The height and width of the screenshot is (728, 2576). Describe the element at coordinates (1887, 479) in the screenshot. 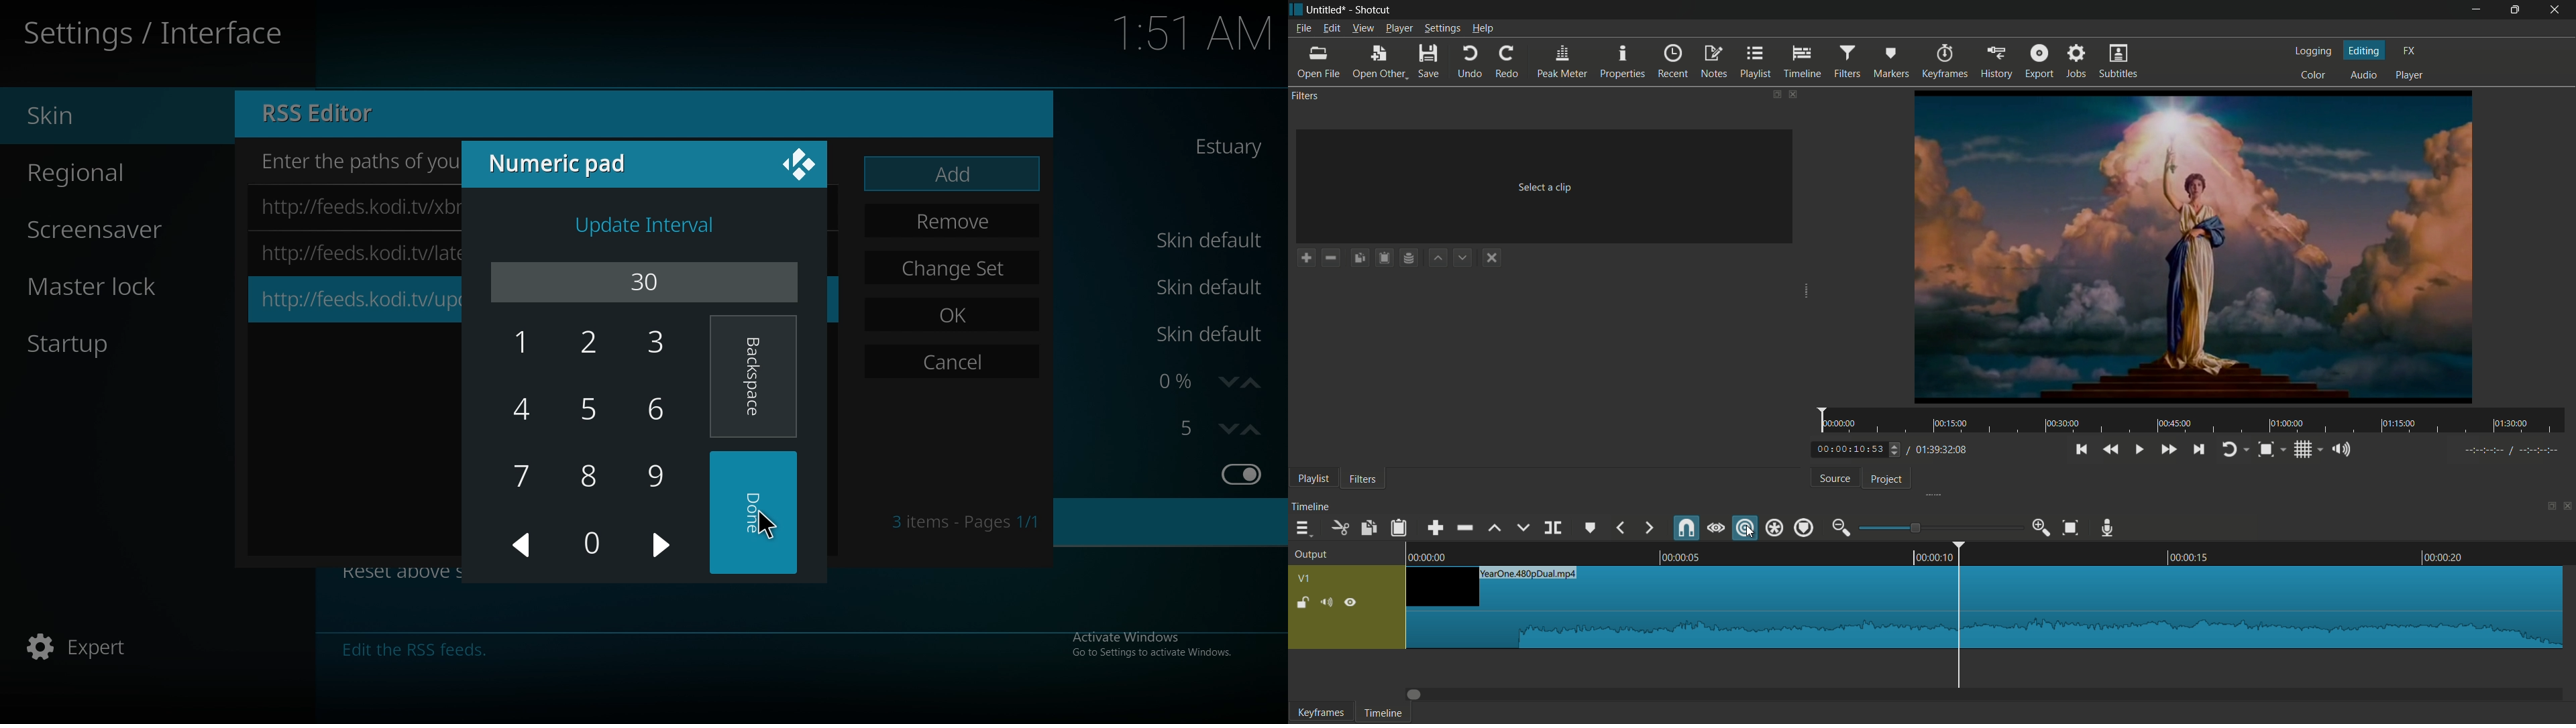

I see `project` at that location.